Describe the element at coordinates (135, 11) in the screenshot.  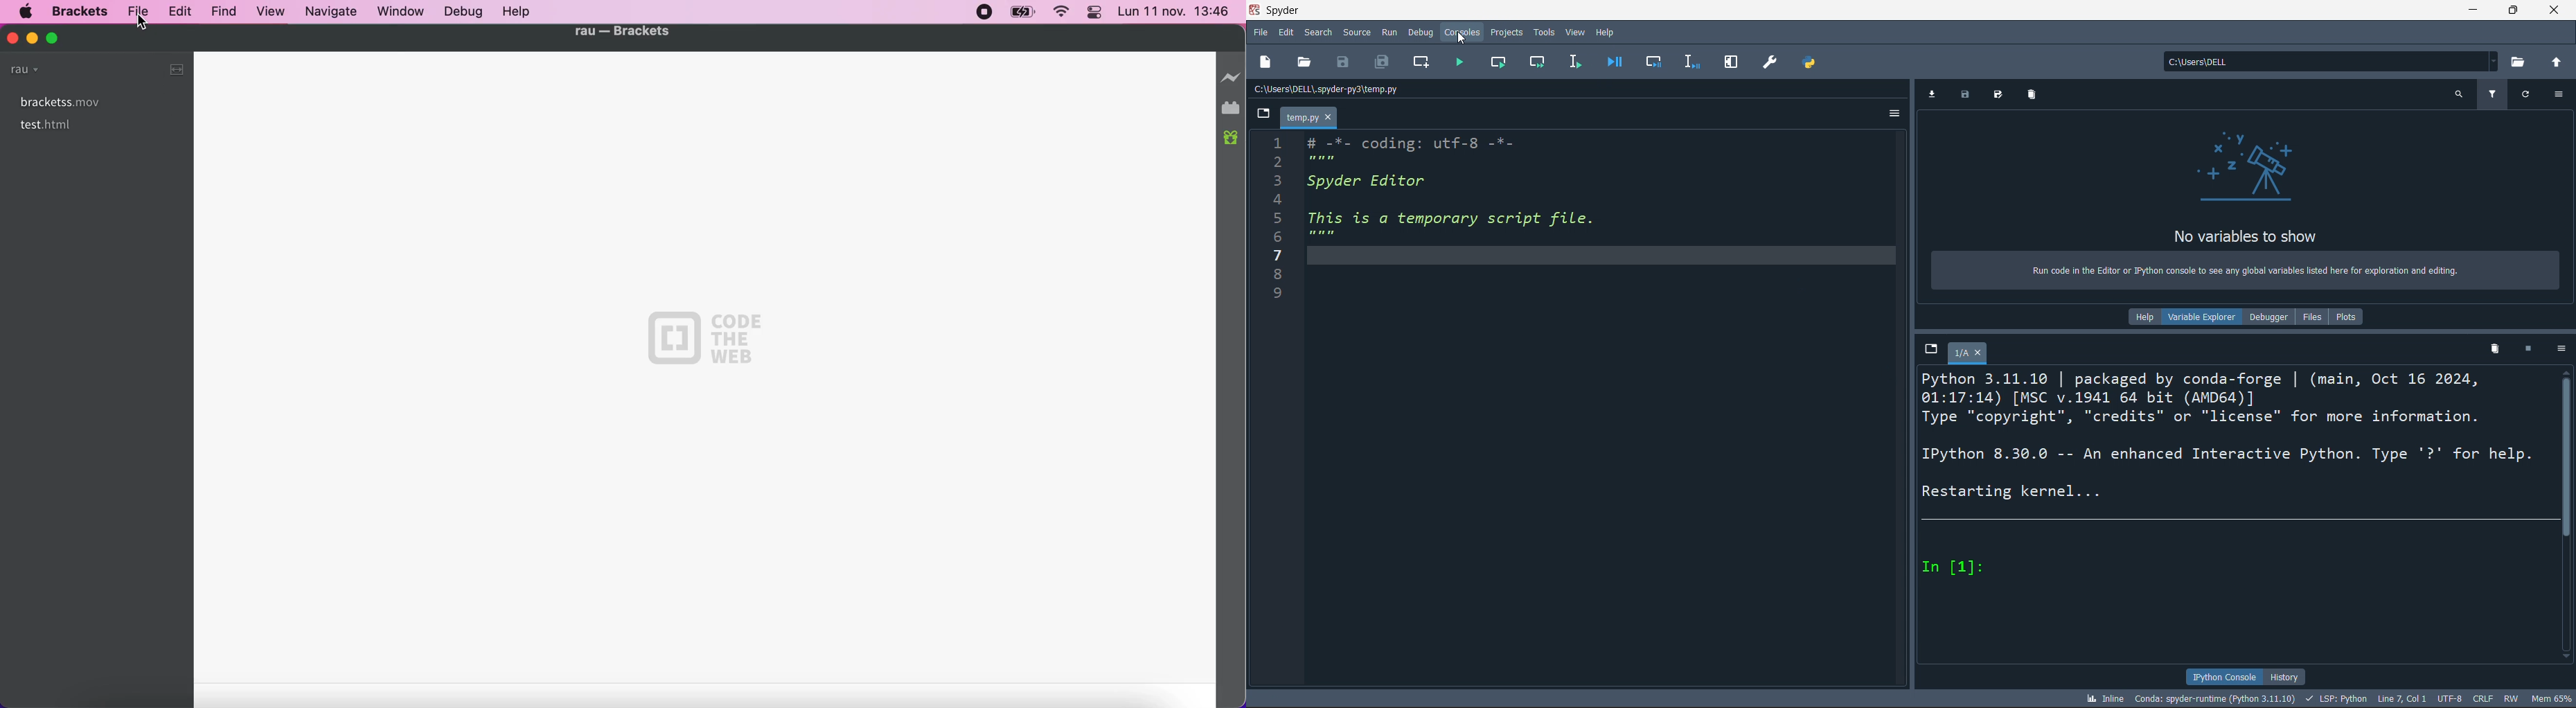
I see `file` at that location.